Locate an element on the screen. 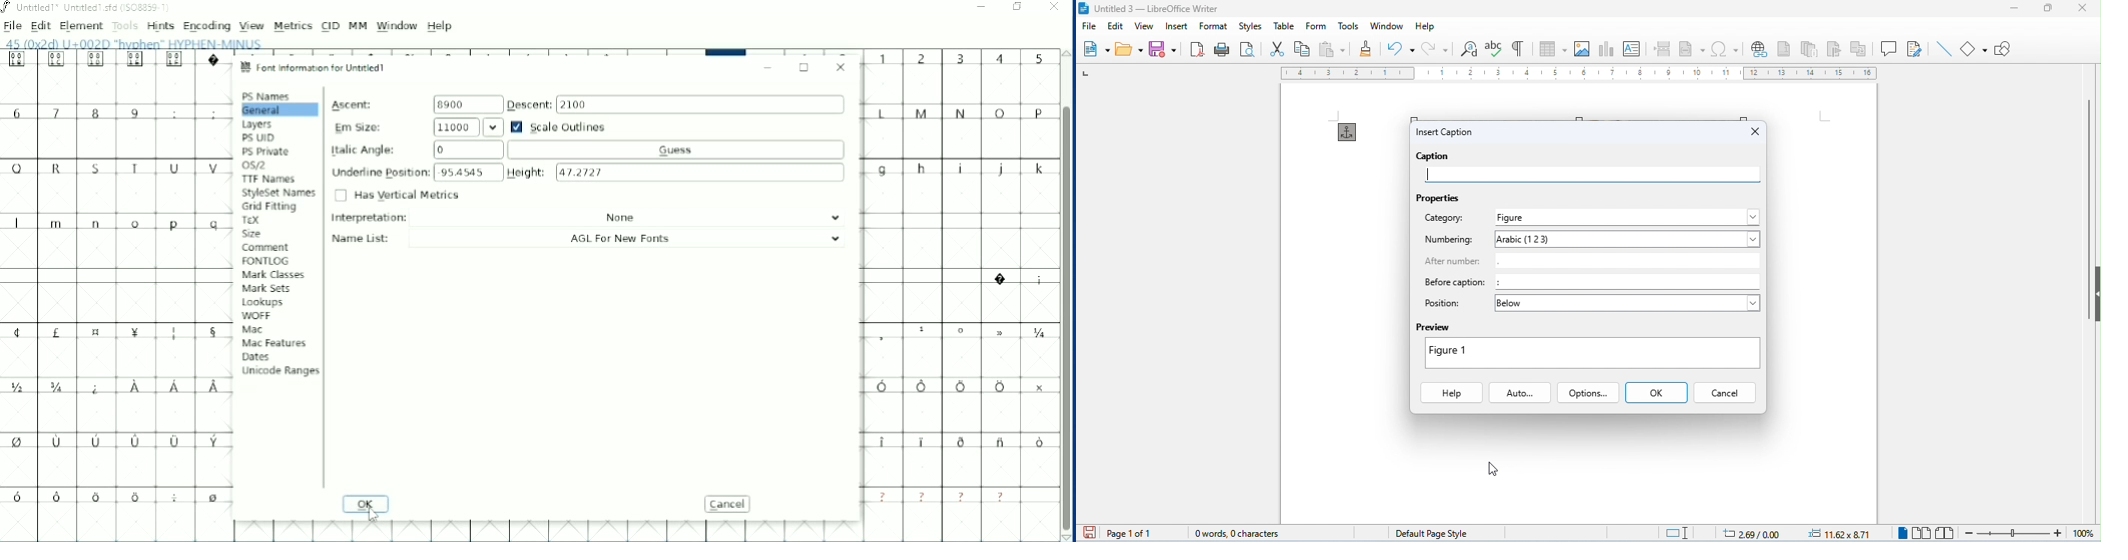 The image size is (2128, 560). Window is located at coordinates (397, 26).